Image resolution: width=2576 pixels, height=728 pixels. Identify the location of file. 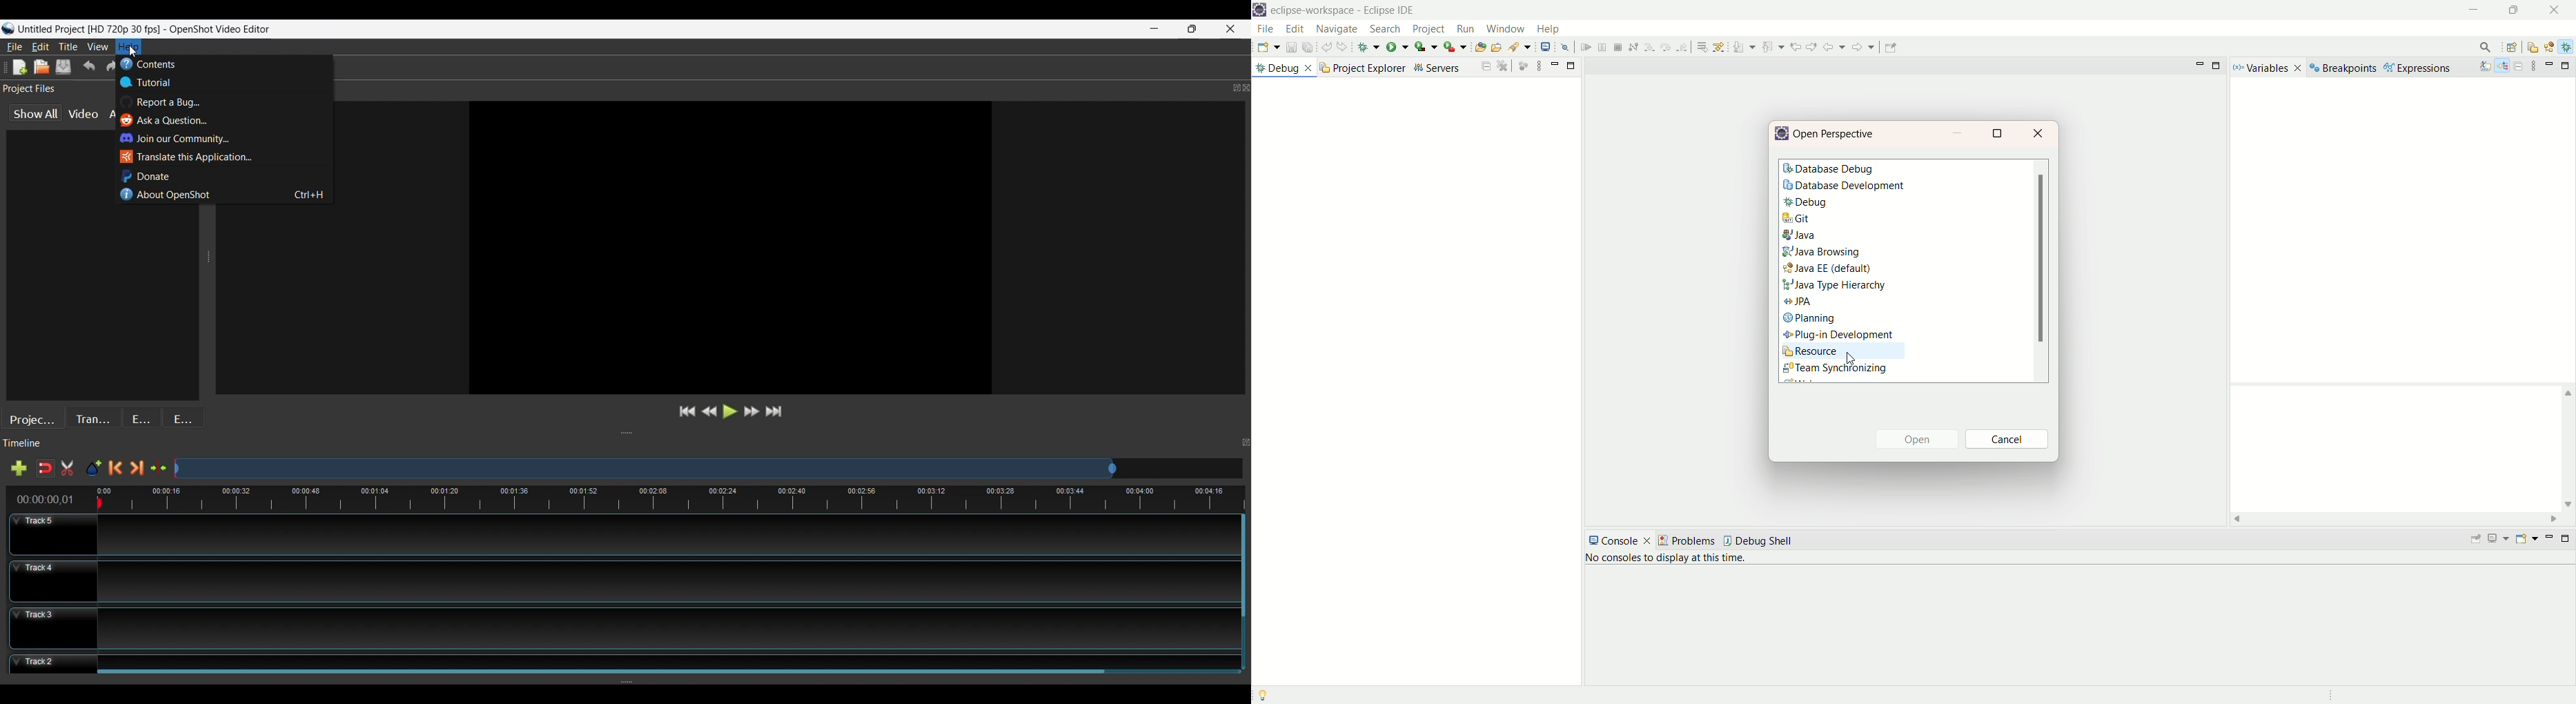
(1266, 29).